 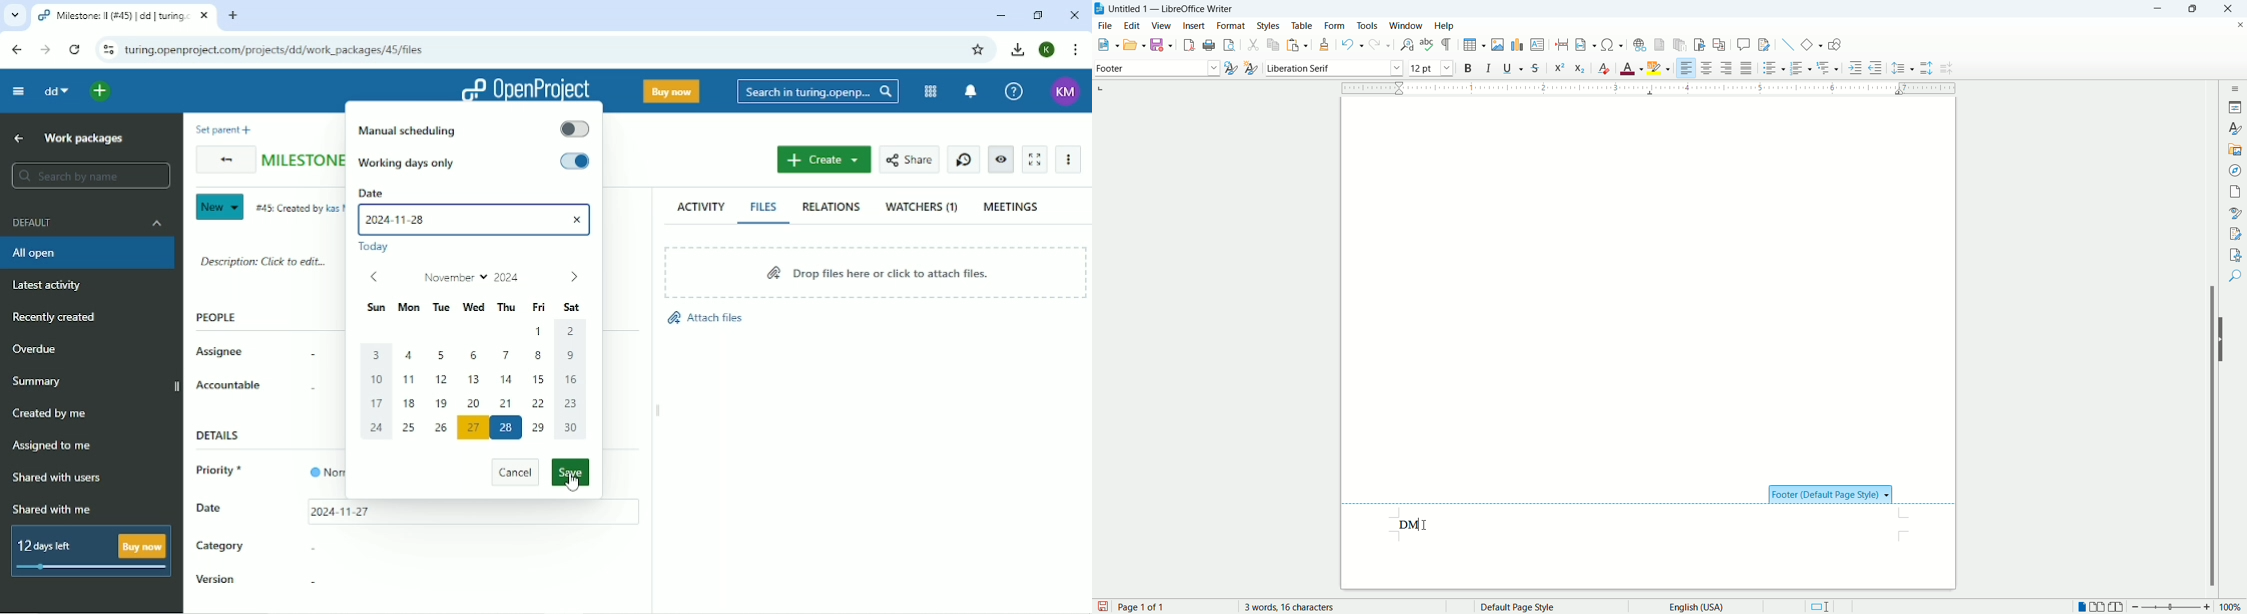 What do you see at coordinates (54, 91) in the screenshot?
I see `dd` at bounding box center [54, 91].